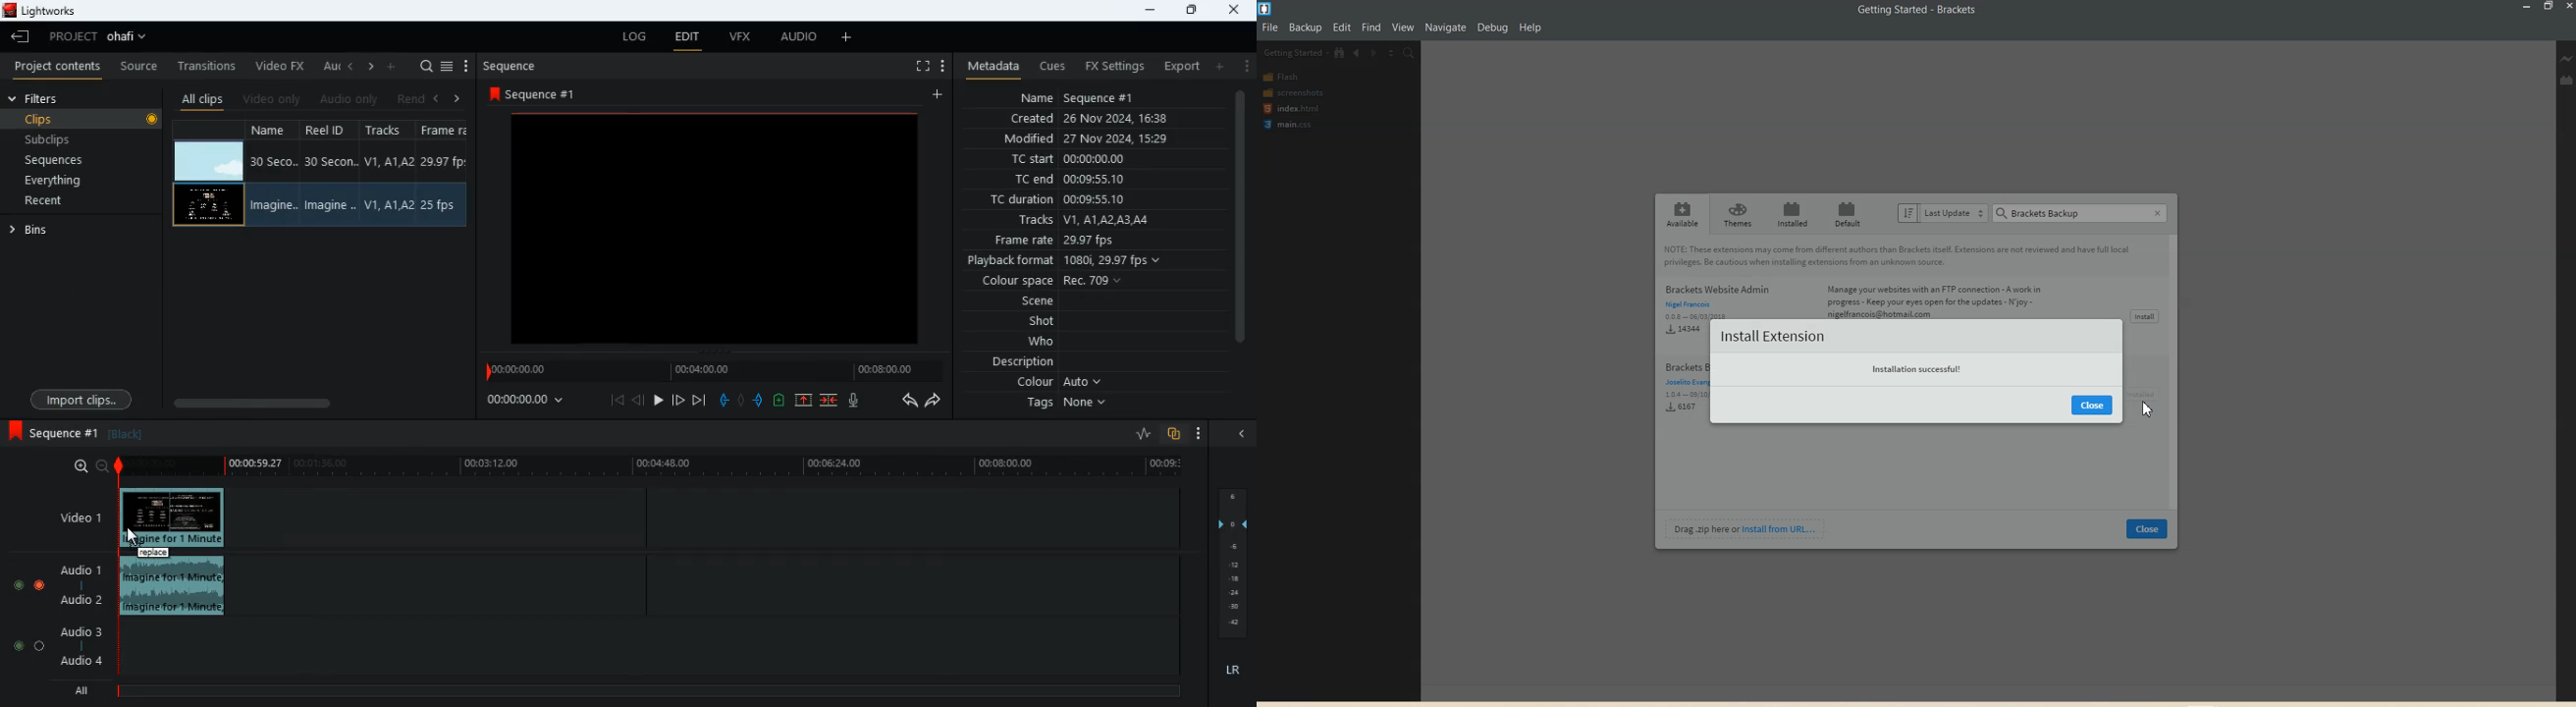  Describe the element at coordinates (1113, 65) in the screenshot. I see `fx settings` at that location.